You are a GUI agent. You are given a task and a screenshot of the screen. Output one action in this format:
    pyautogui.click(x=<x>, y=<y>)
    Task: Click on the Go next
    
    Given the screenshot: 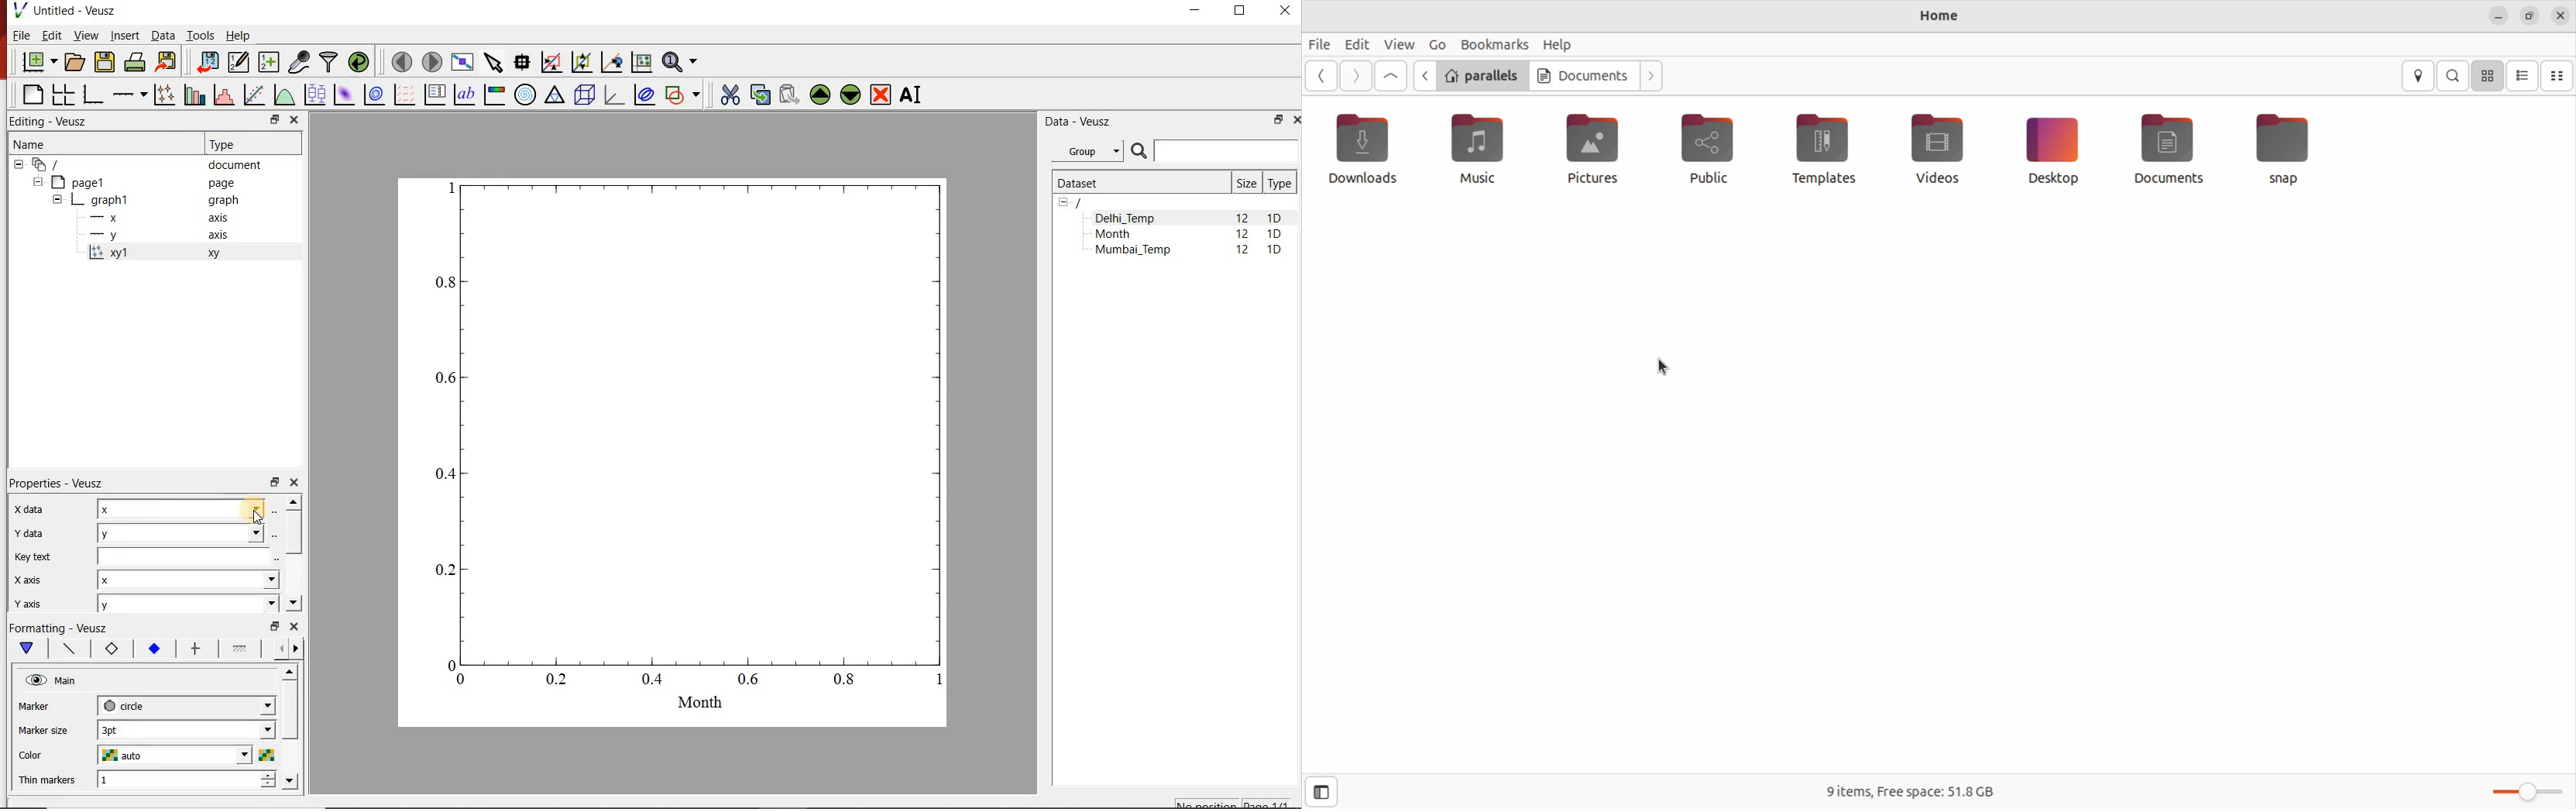 What is the action you would take?
    pyautogui.click(x=1355, y=76)
    